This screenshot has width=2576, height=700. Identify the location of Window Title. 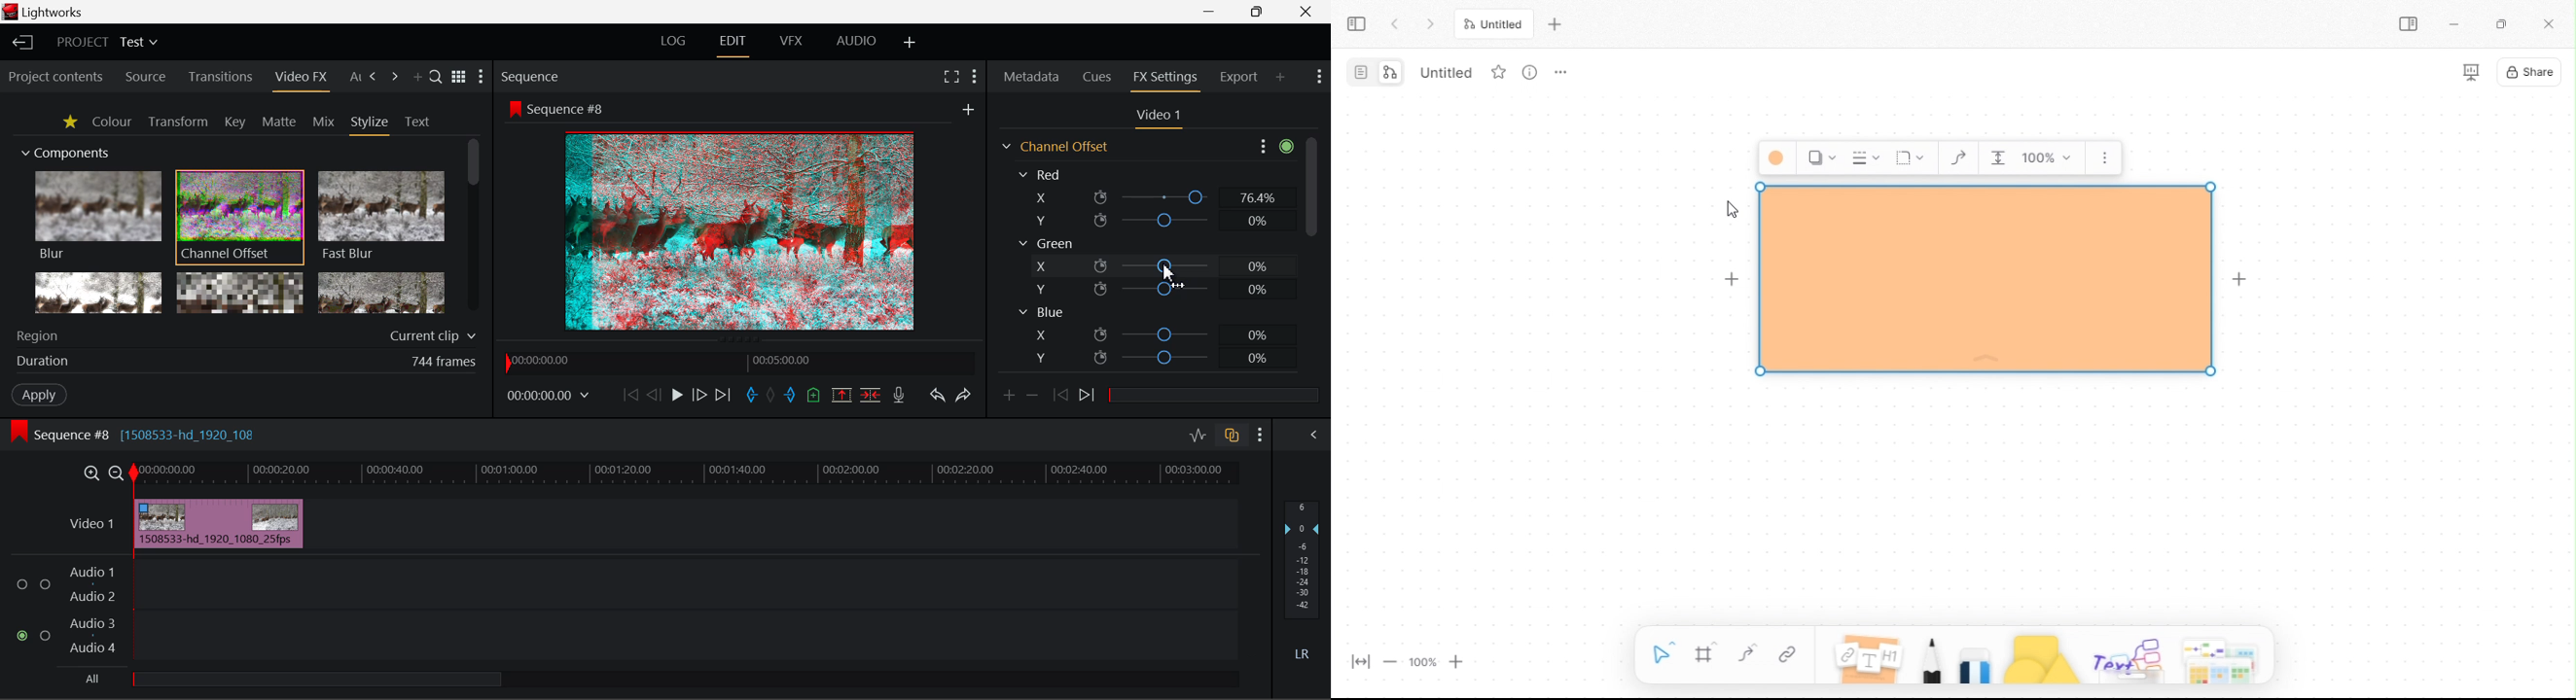
(53, 12).